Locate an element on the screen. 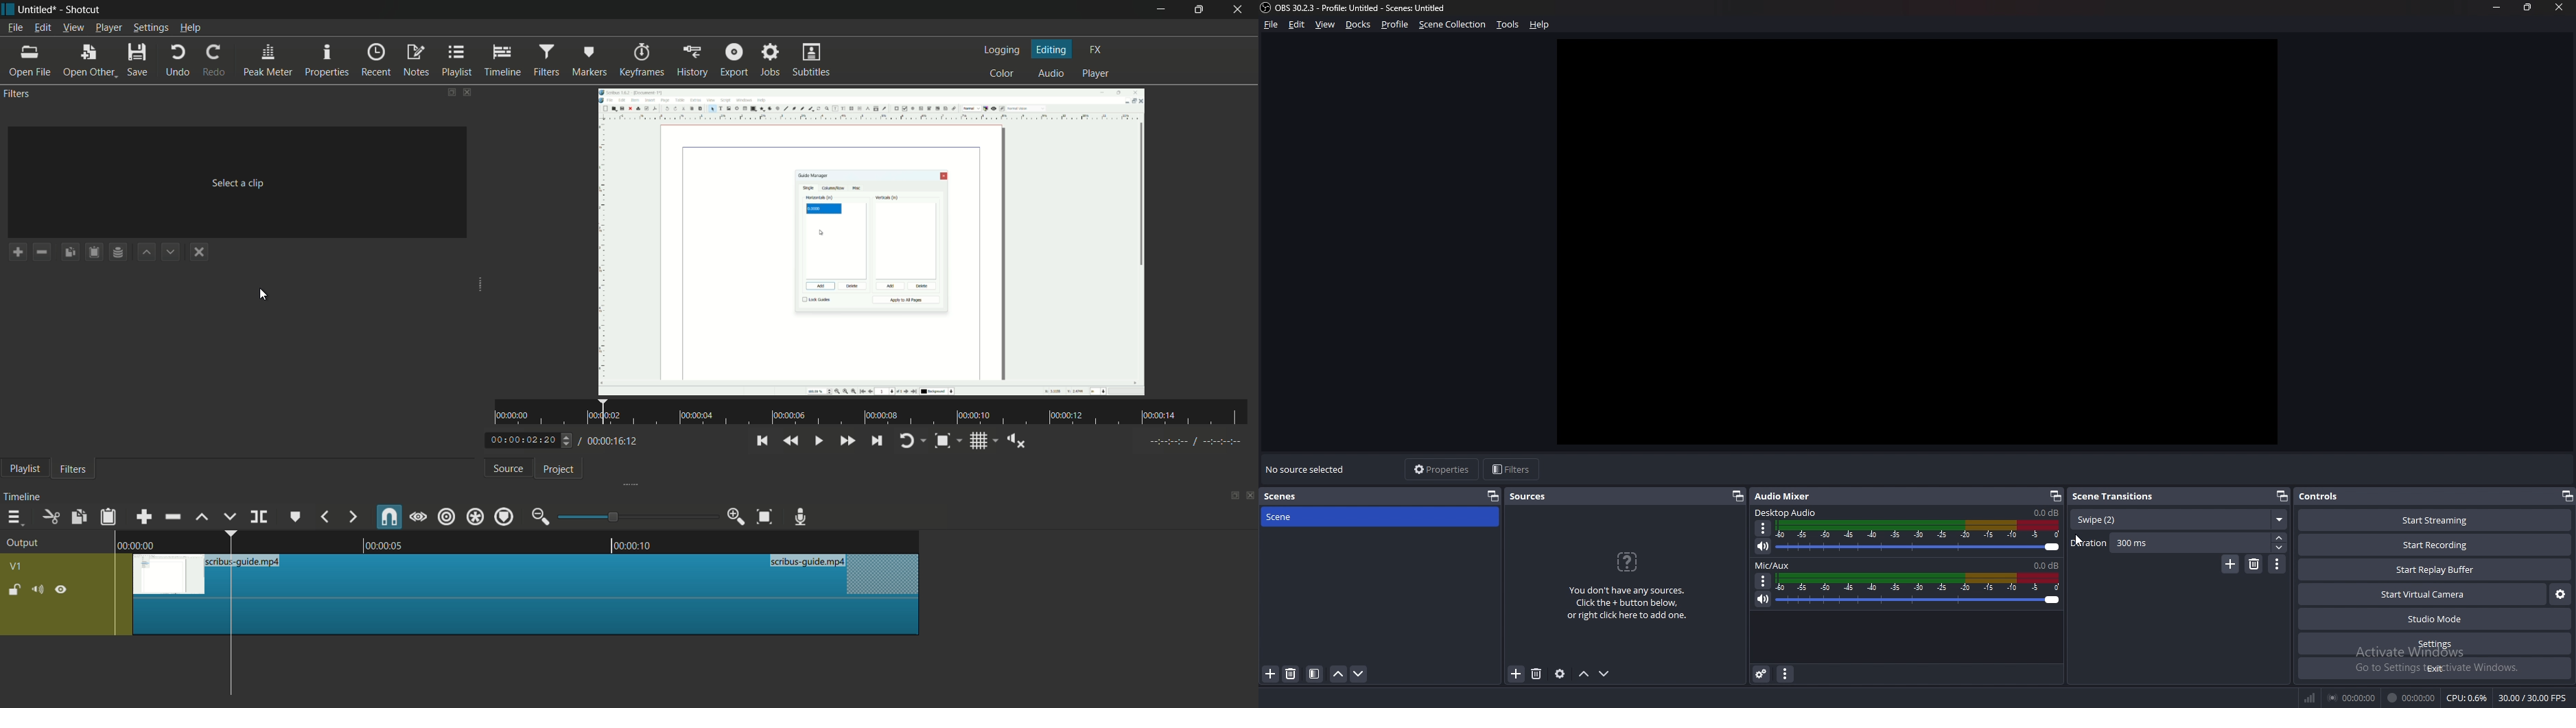  cursor is located at coordinates (2079, 542).